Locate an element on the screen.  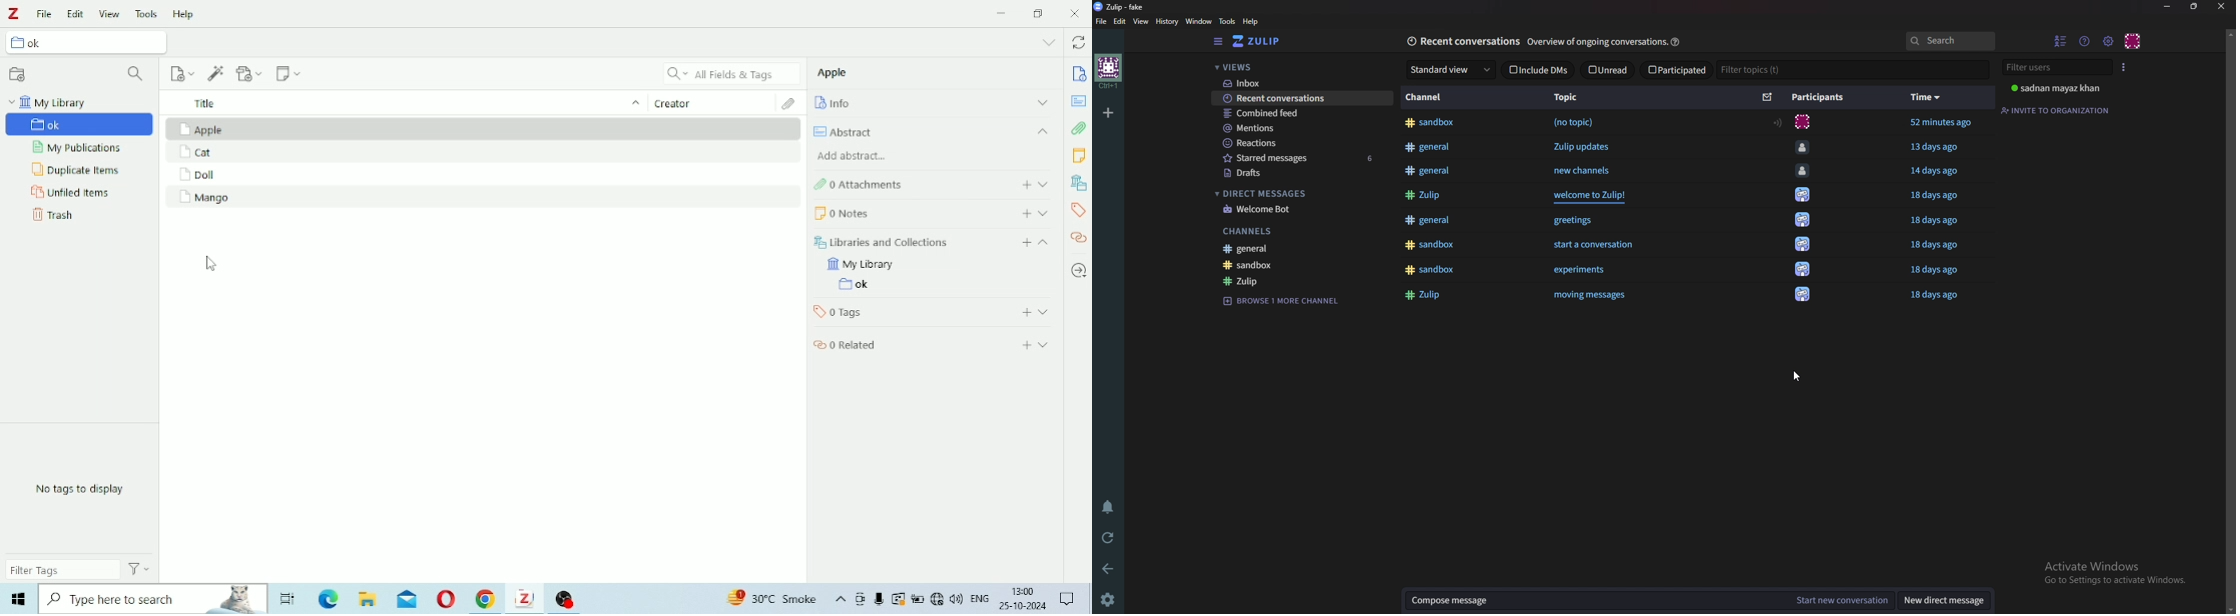
New Item is located at coordinates (183, 72).